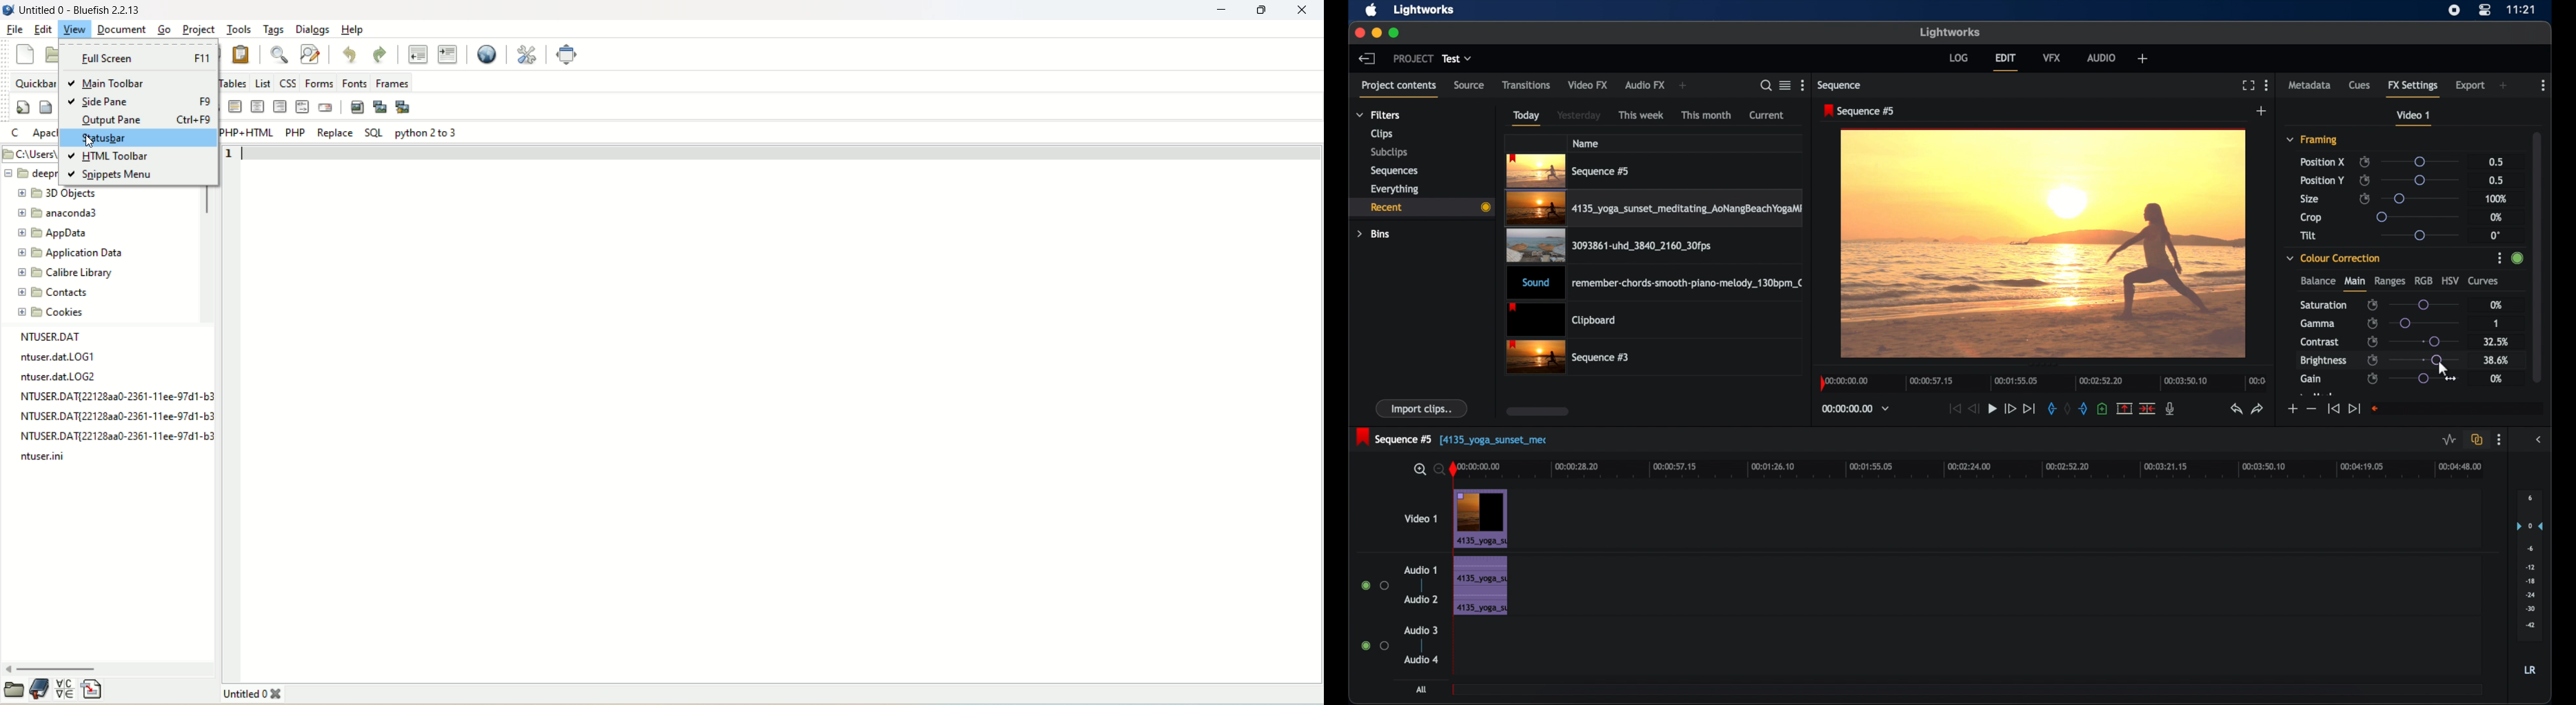 The height and width of the screenshot is (728, 2576). I want to click on ranges, so click(2390, 281).